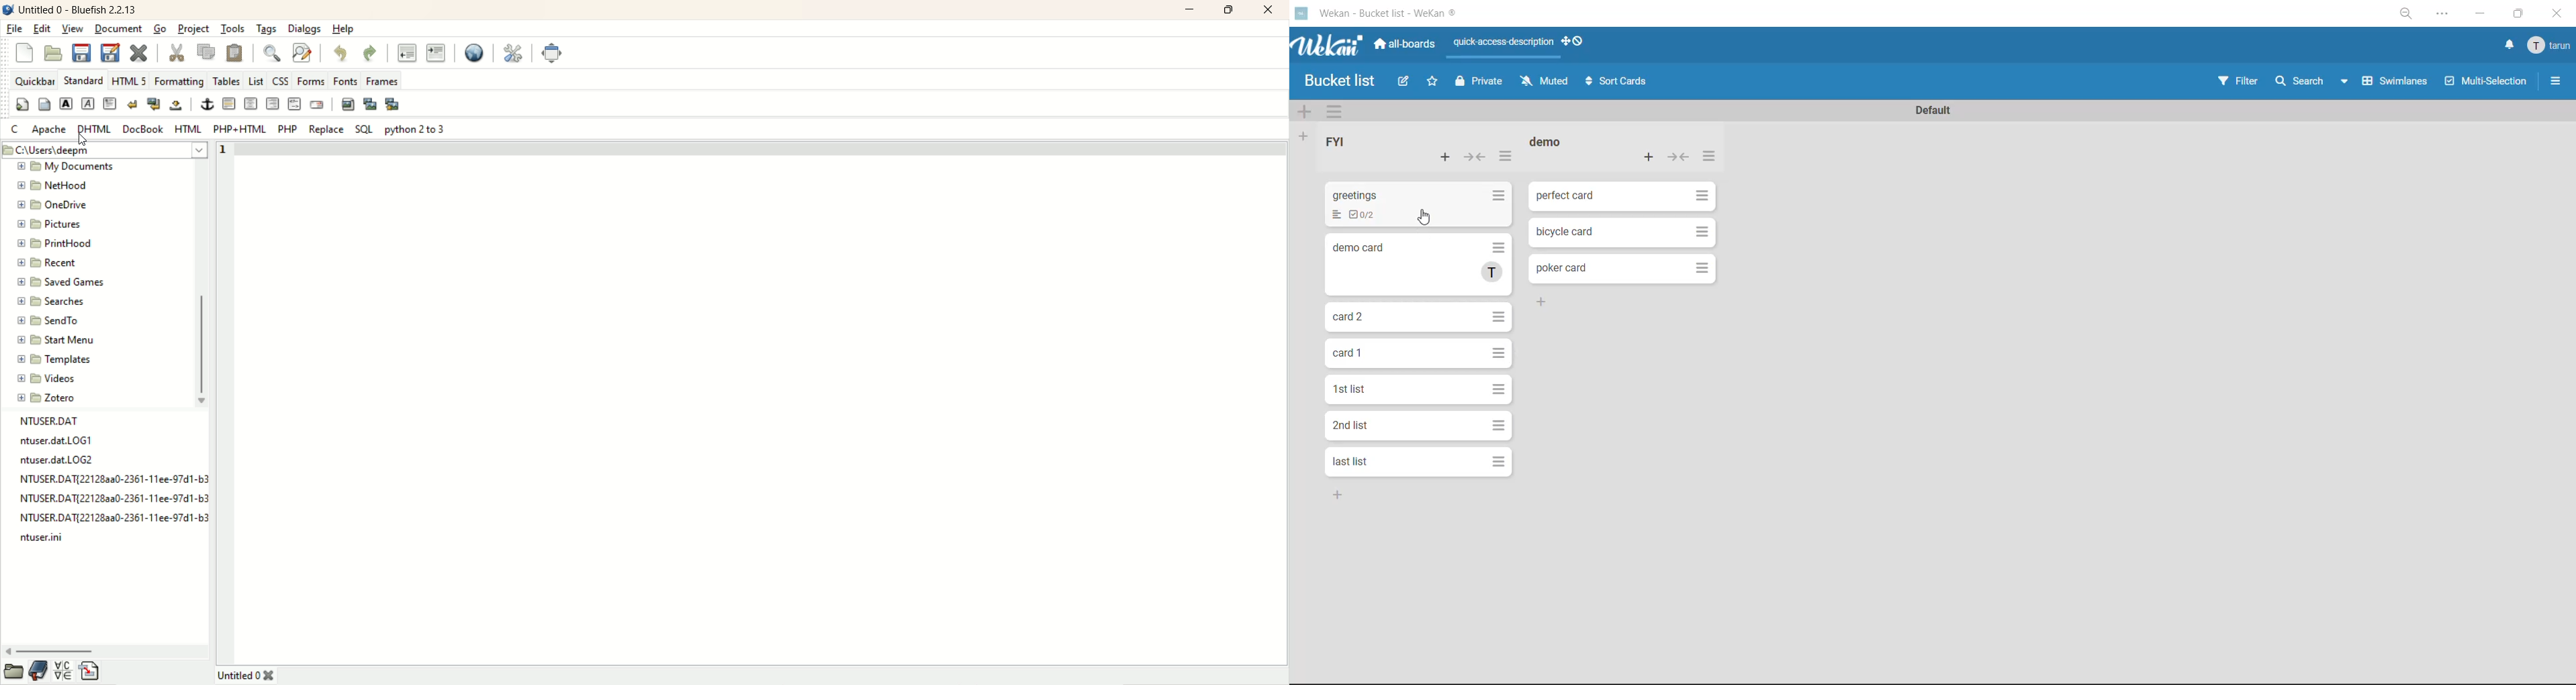 The height and width of the screenshot is (700, 2576). What do you see at coordinates (1306, 112) in the screenshot?
I see `add swimlane` at bounding box center [1306, 112].